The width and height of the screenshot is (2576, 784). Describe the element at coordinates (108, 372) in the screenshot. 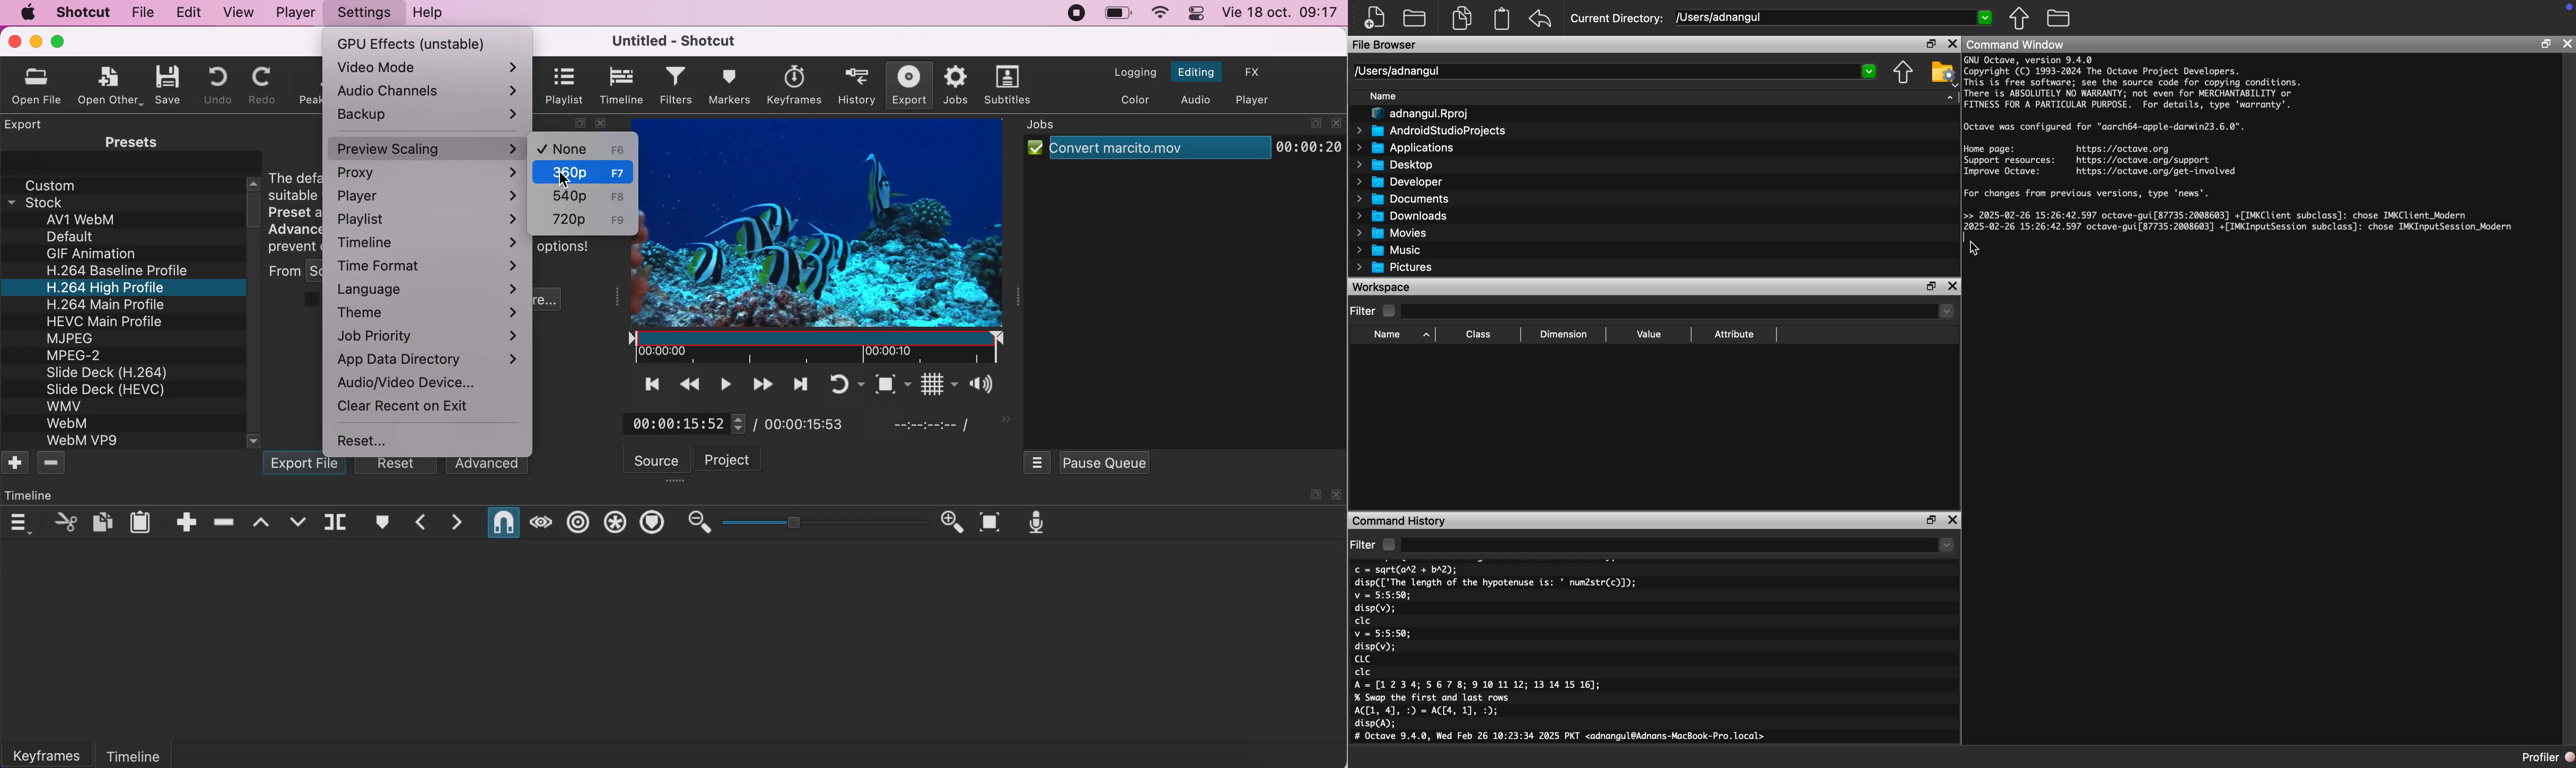

I see `Slide Deck (H.264)` at that location.